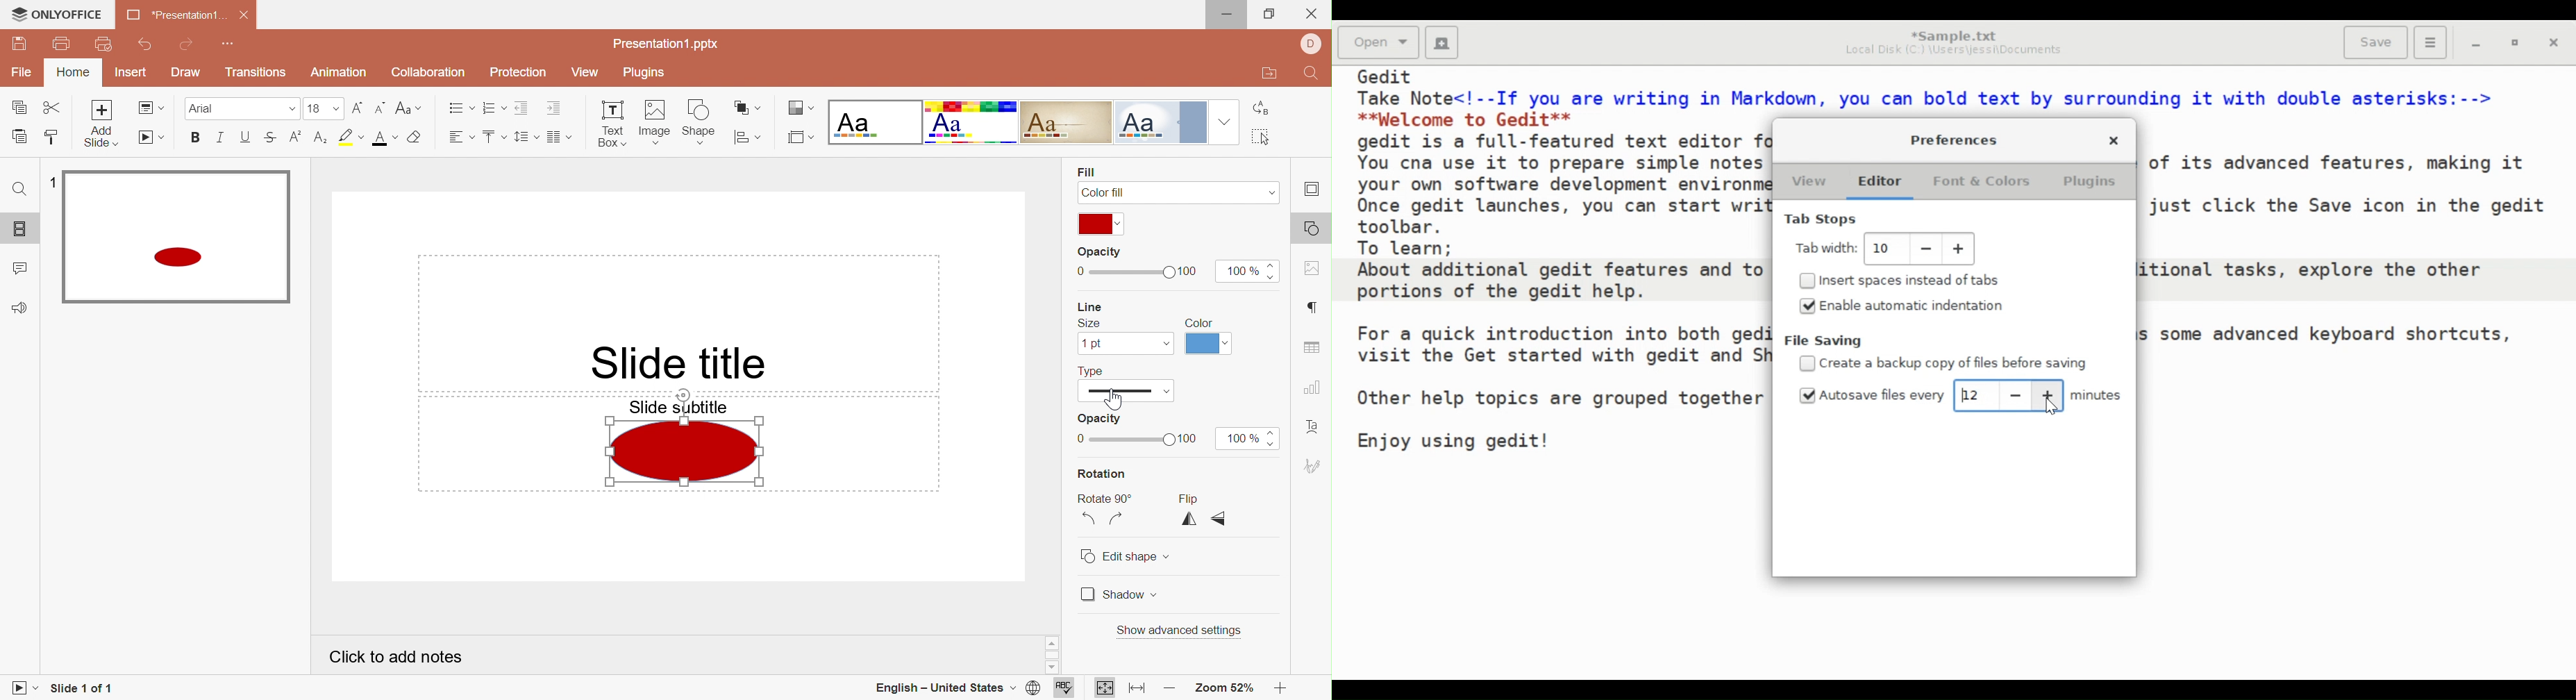 The height and width of the screenshot is (700, 2576). Describe the element at coordinates (655, 123) in the screenshot. I see `Image` at that location.